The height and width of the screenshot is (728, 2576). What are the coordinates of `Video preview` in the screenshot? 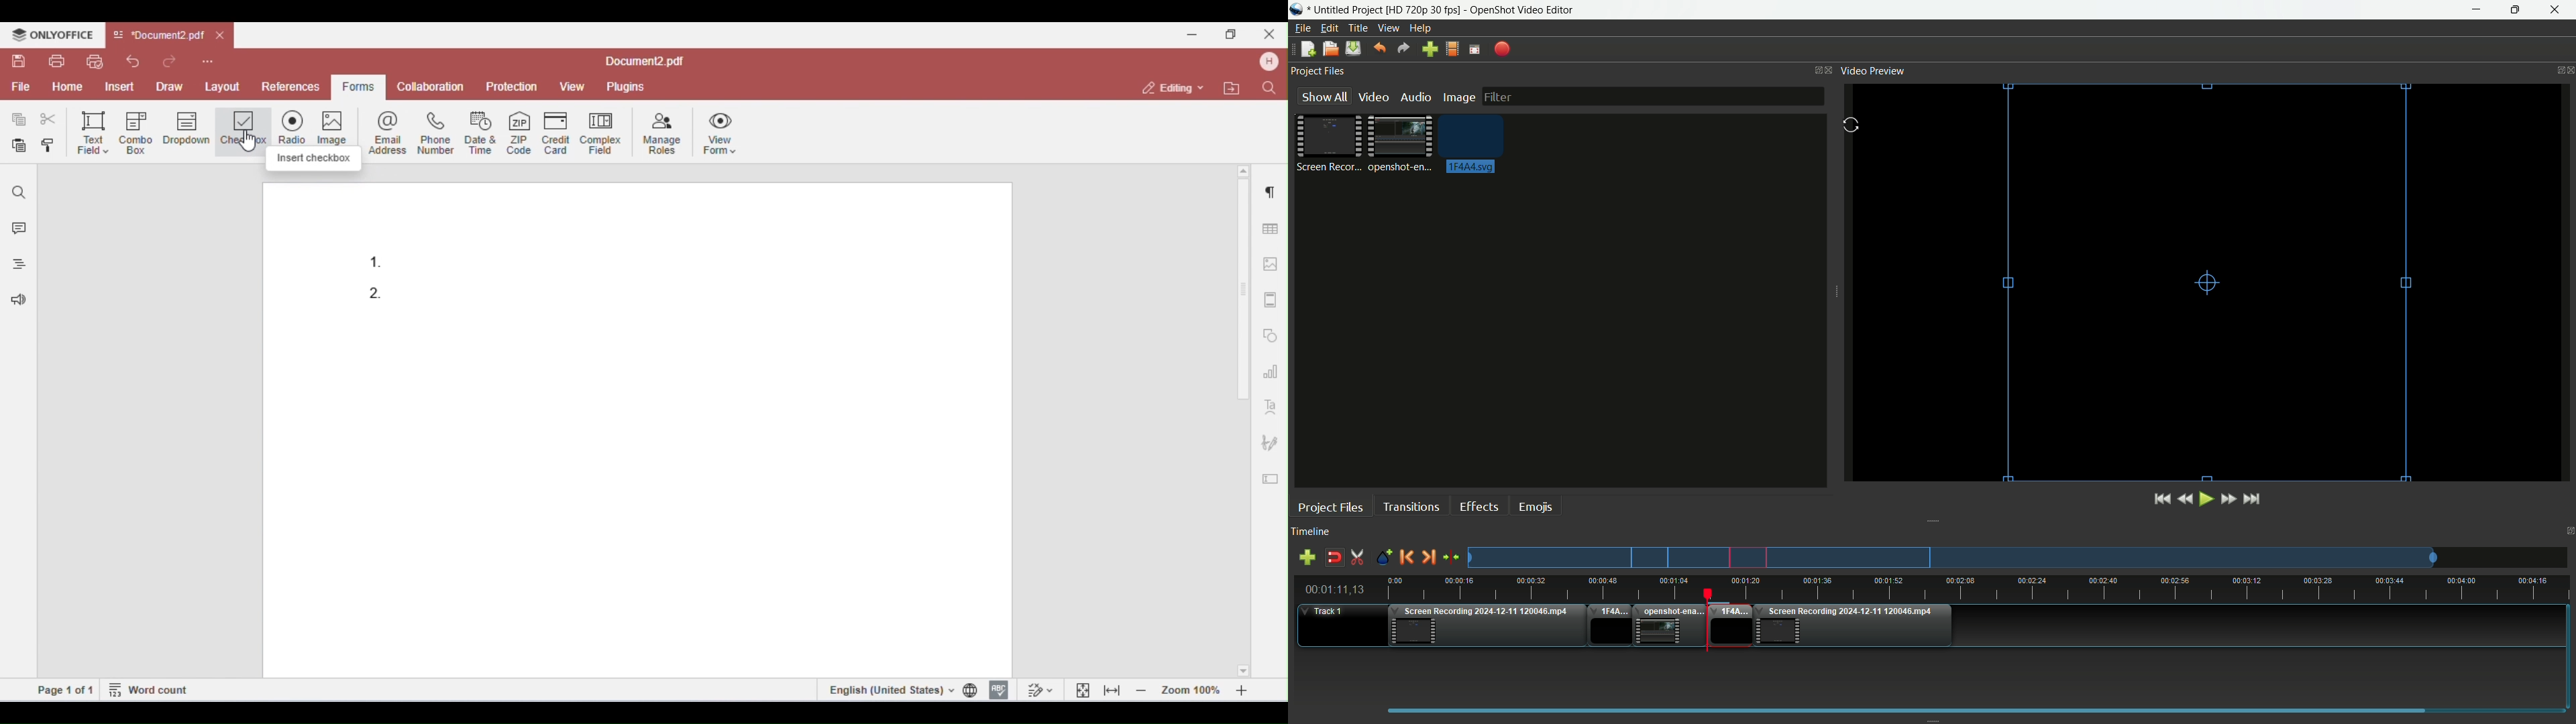 It's located at (1872, 70).